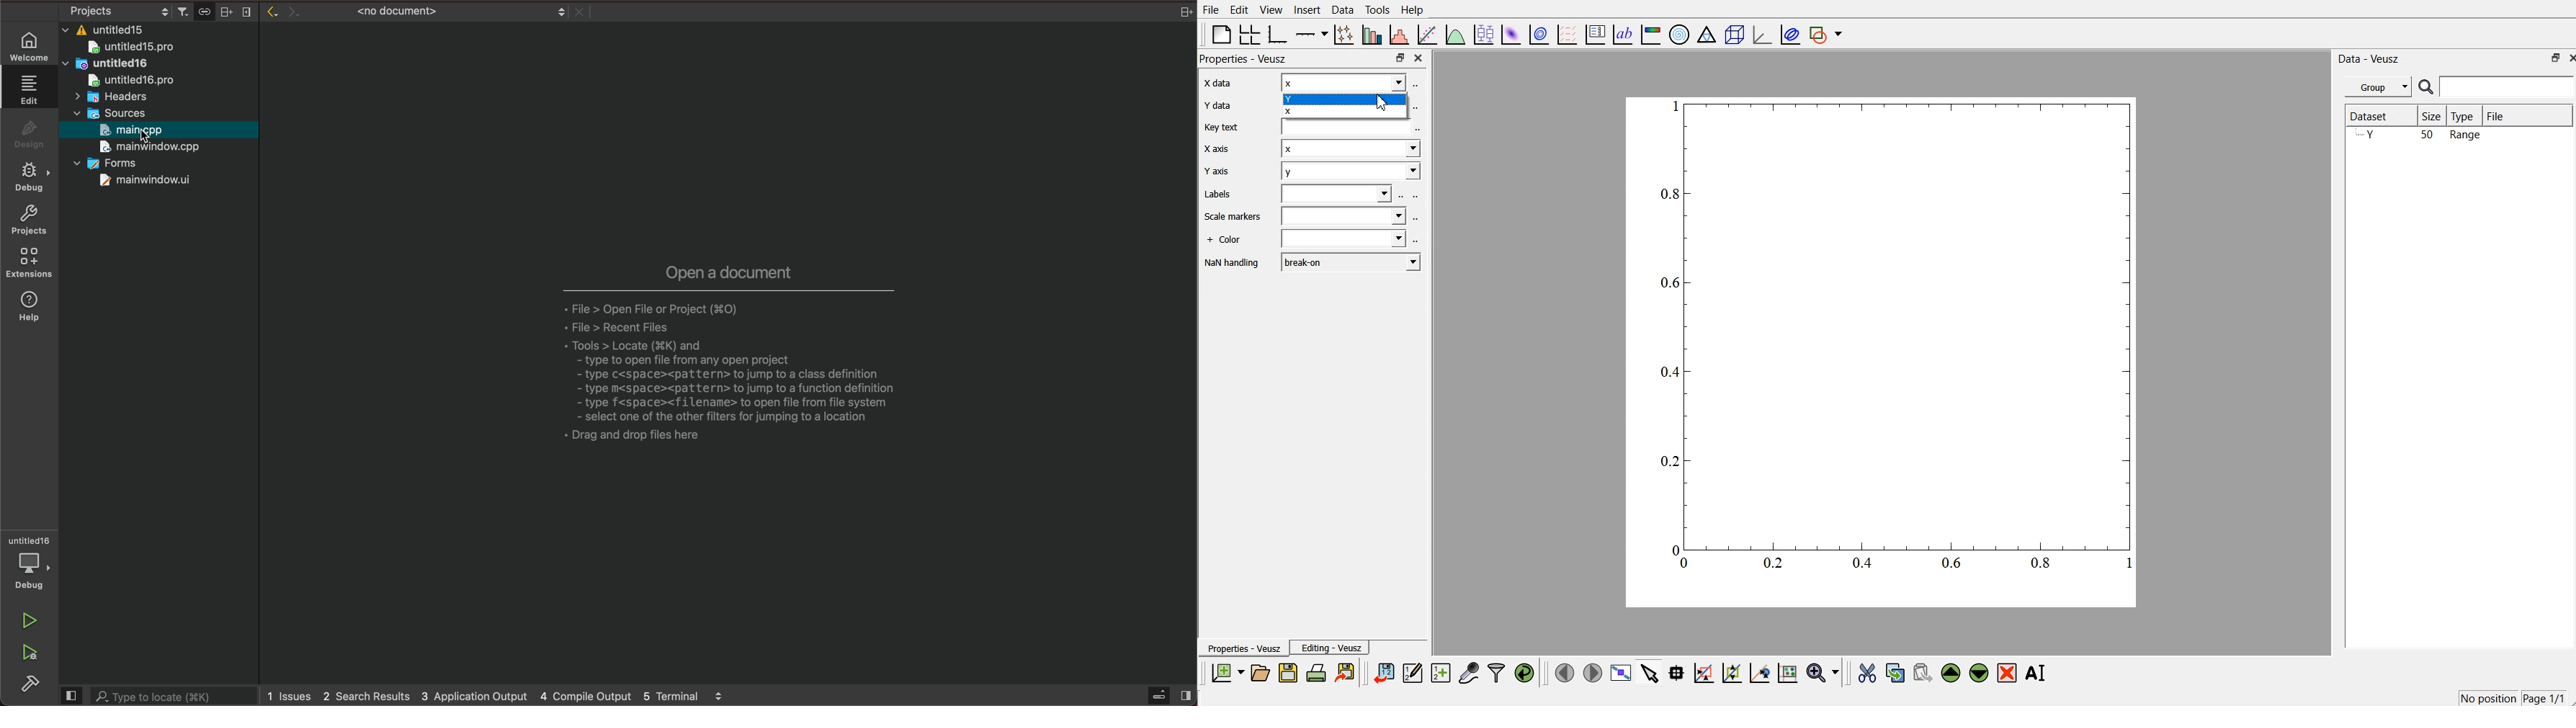  Describe the element at coordinates (1288, 674) in the screenshot. I see `save document` at that location.